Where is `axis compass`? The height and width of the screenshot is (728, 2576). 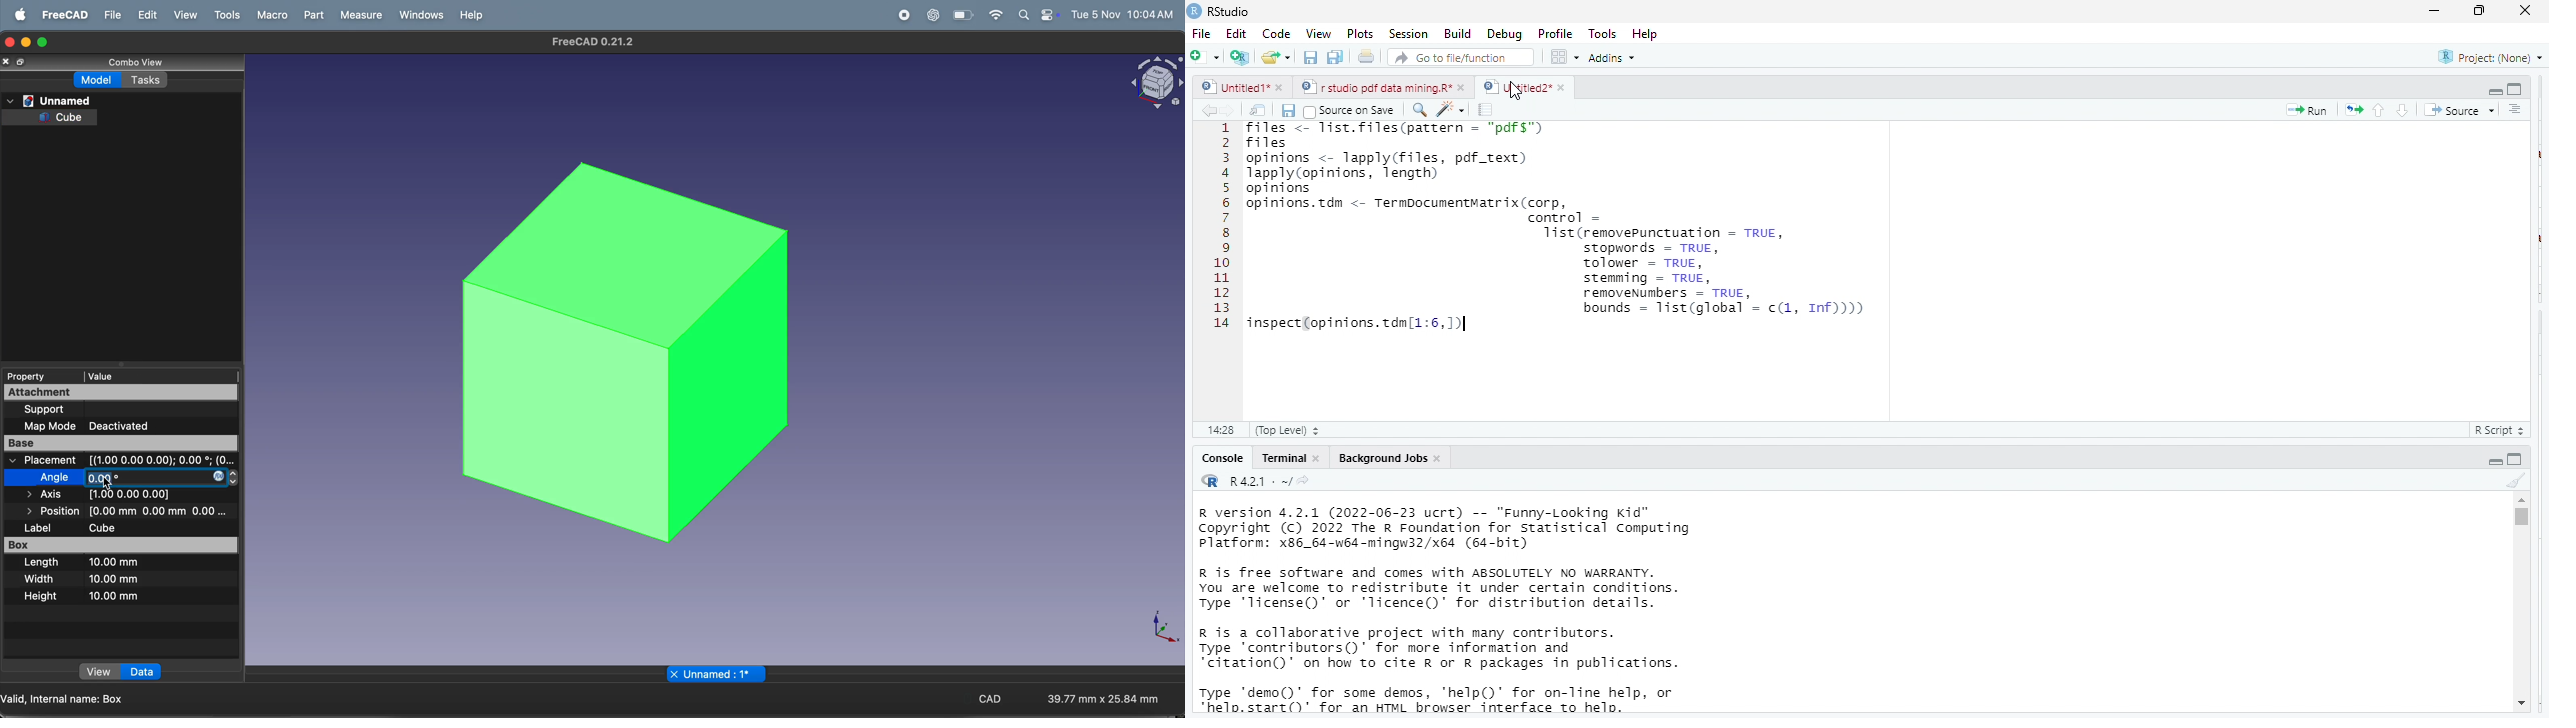 axis compass is located at coordinates (1166, 628).